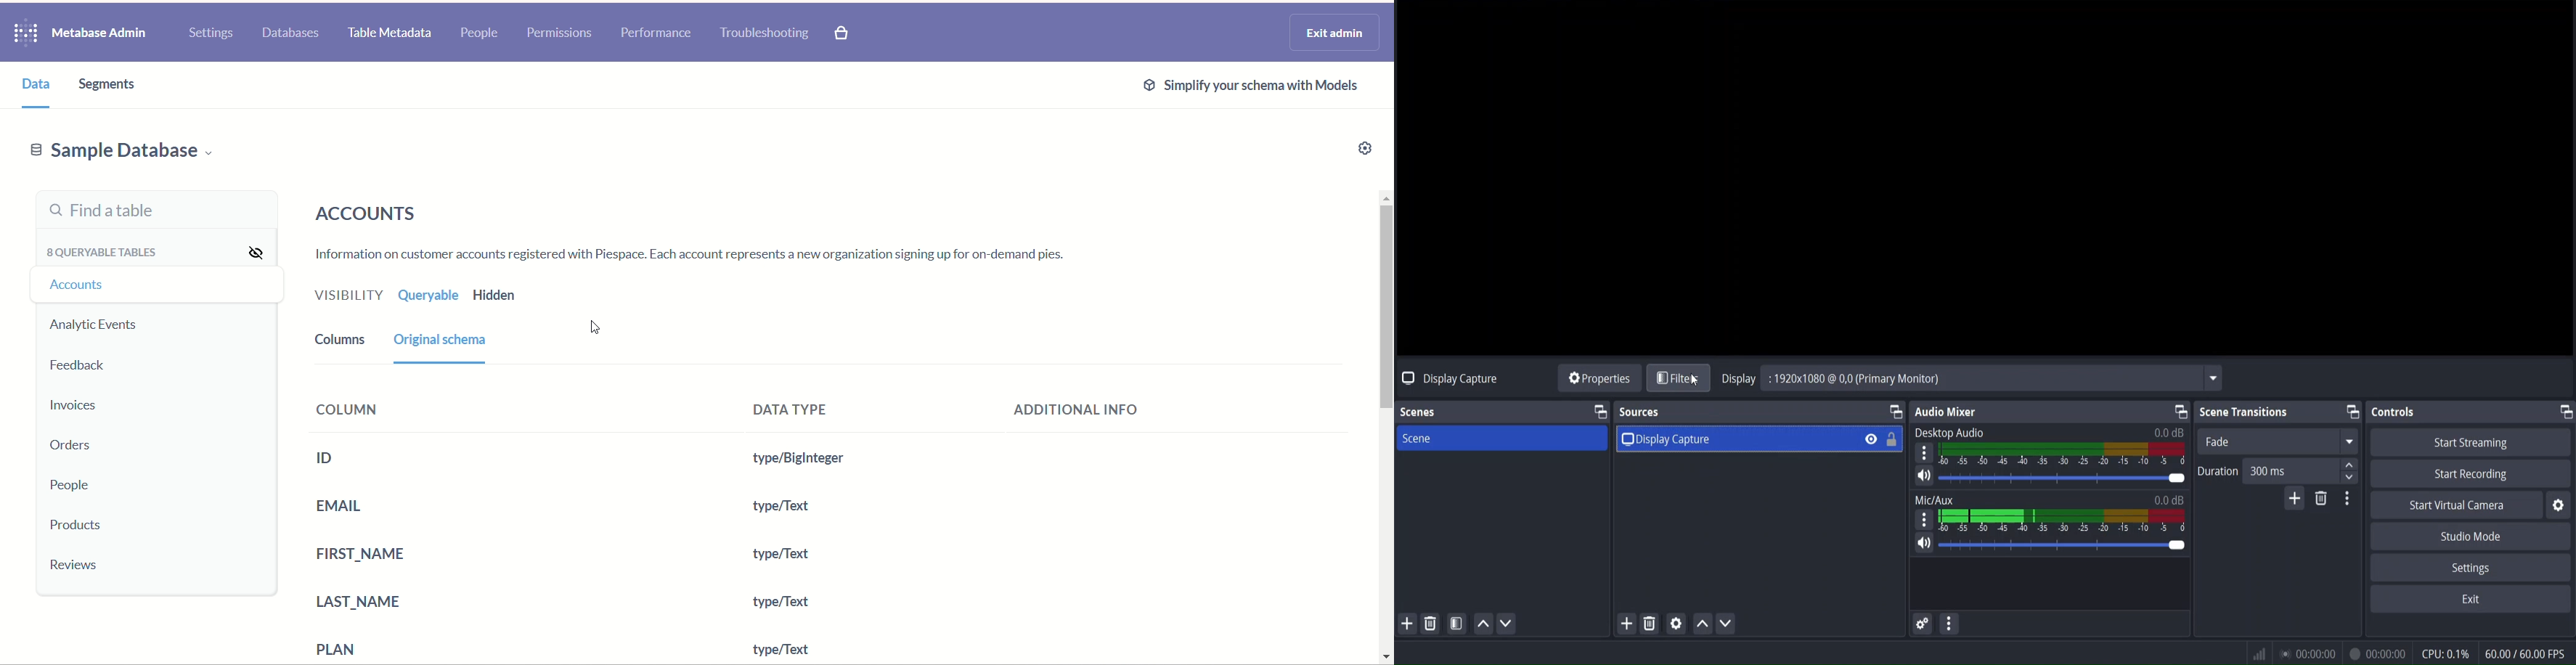 The height and width of the screenshot is (672, 2576). I want to click on open scene filter, so click(1457, 626).